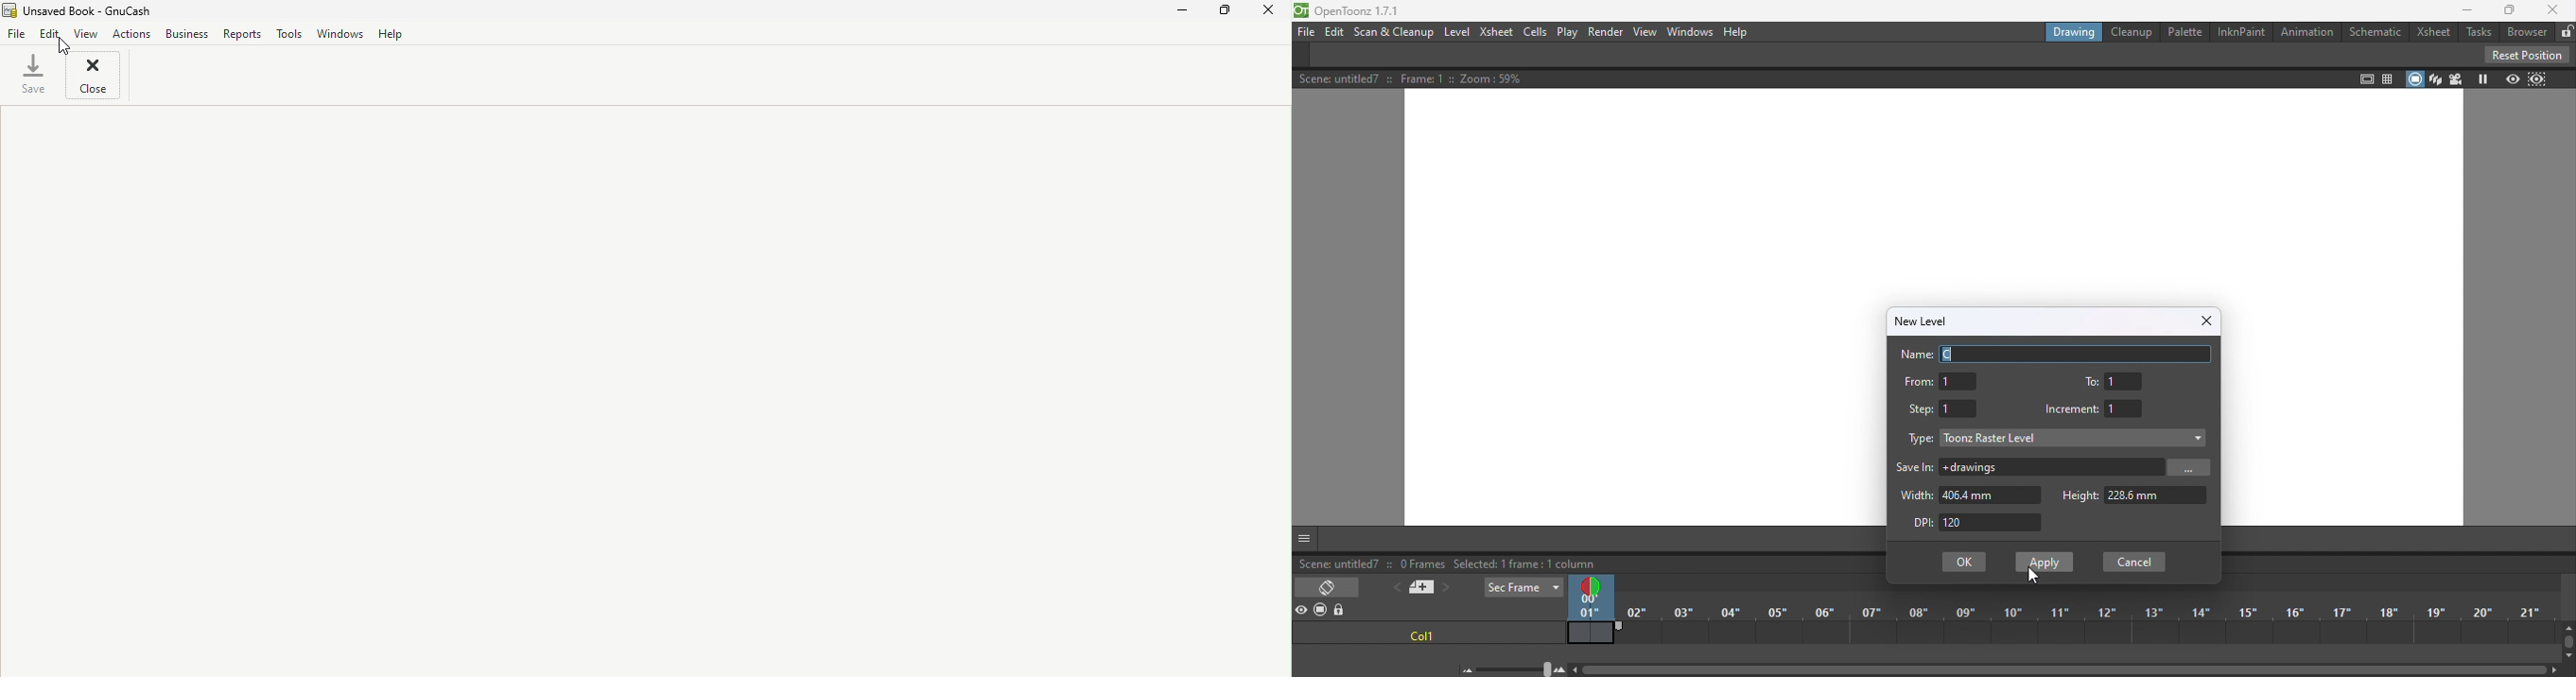 This screenshot has width=2576, height=700. I want to click on Cursor, so click(63, 46).